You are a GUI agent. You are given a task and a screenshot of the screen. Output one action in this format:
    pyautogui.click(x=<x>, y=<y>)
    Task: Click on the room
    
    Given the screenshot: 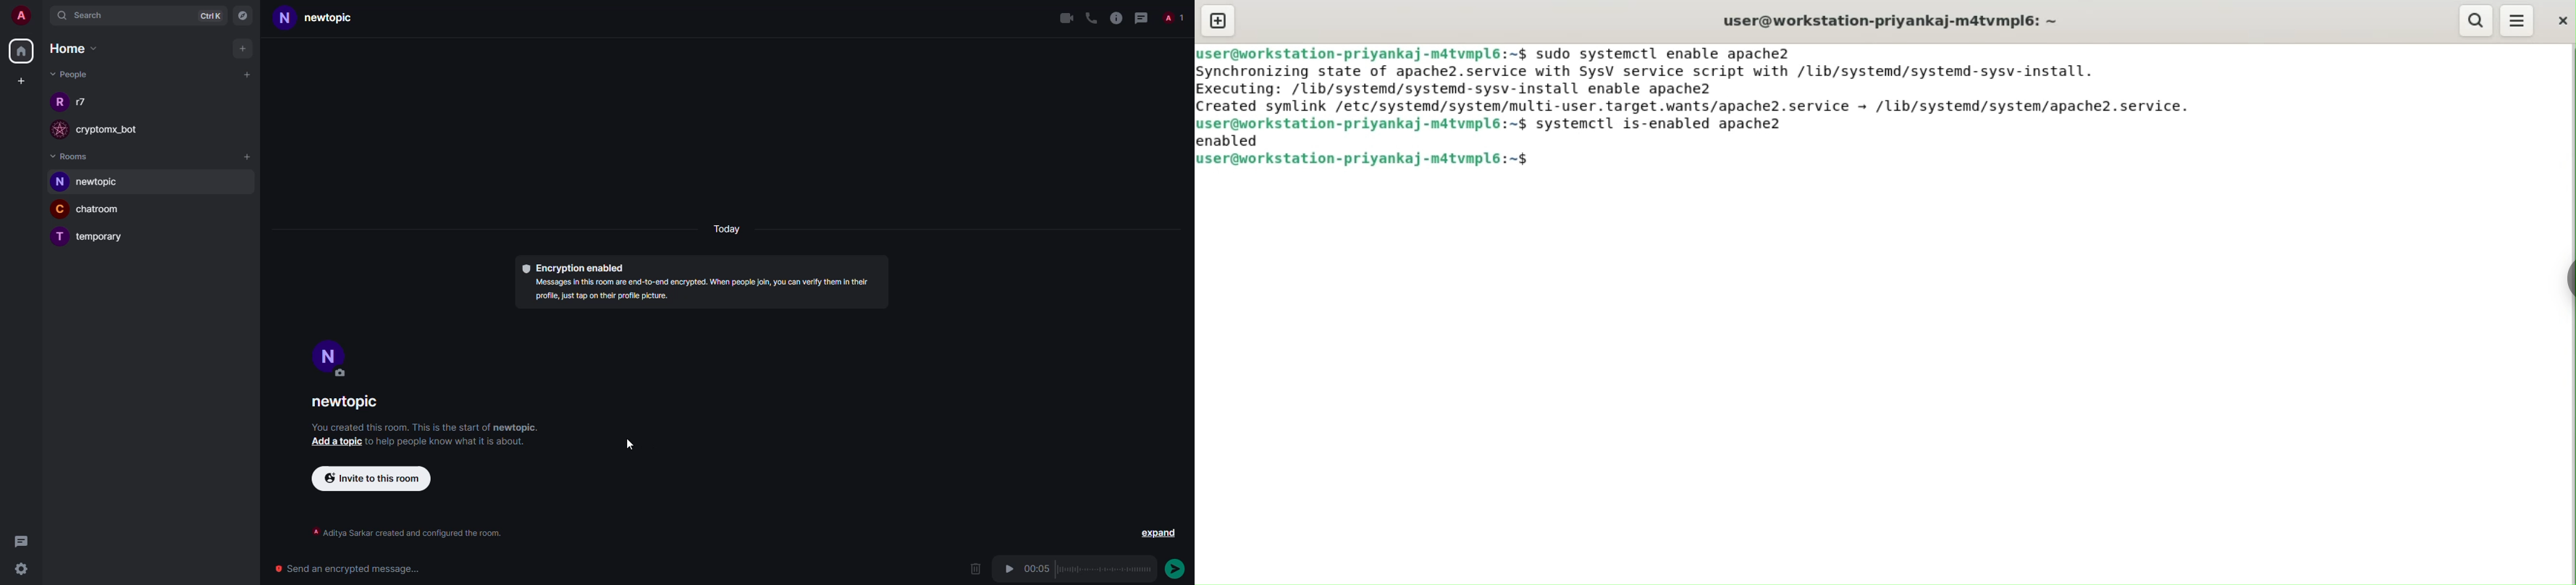 What is the action you would take?
    pyautogui.click(x=103, y=182)
    